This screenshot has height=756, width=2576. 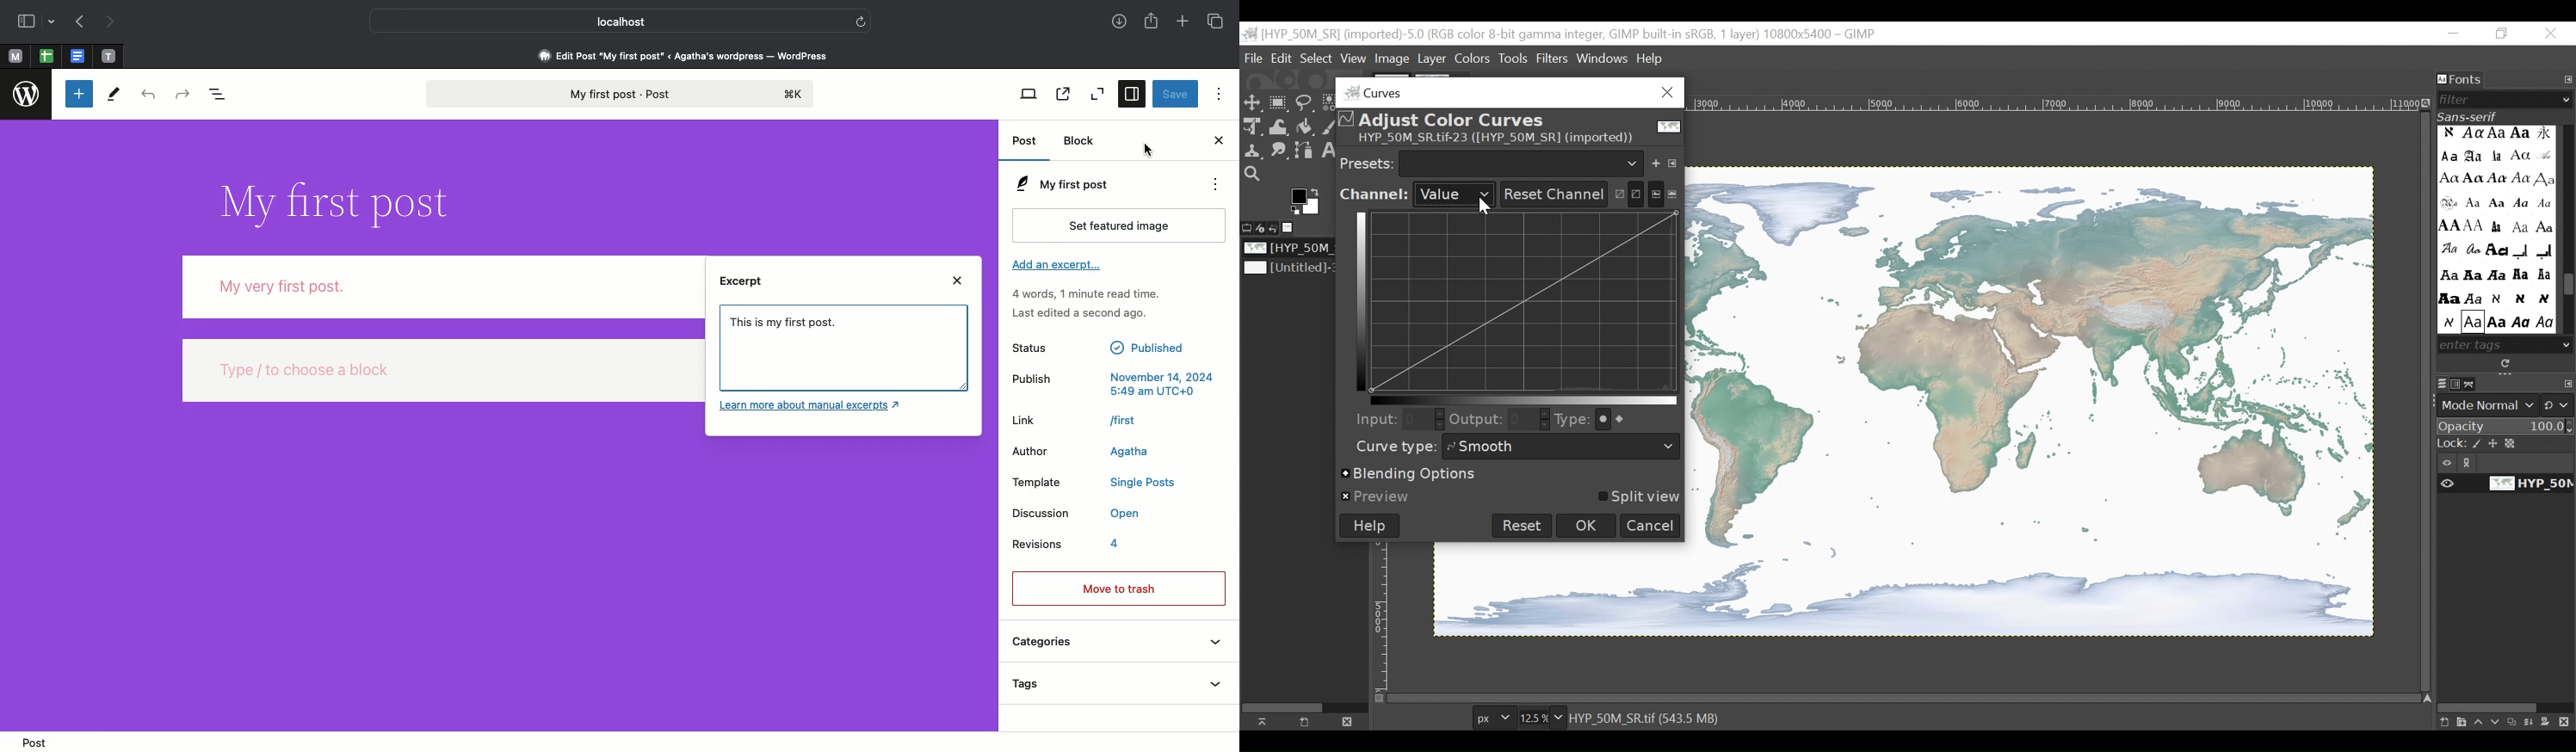 I want to click on Curve type, so click(x=1393, y=446).